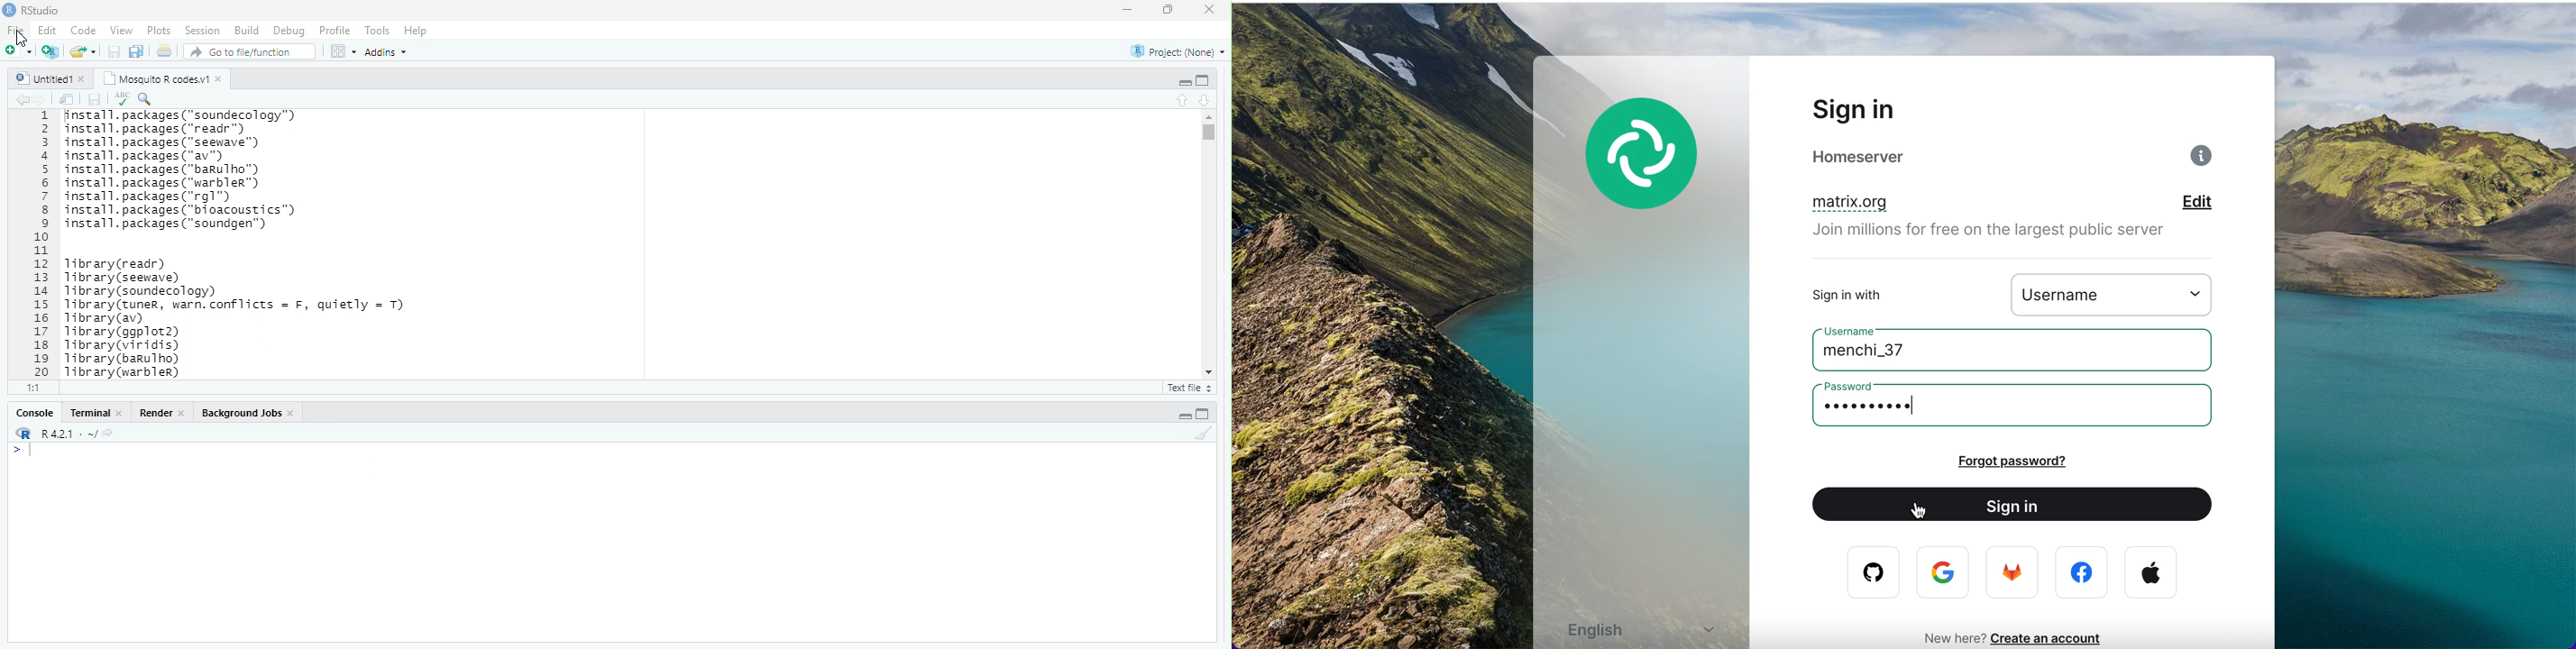 This screenshot has width=2576, height=672. Describe the element at coordinates (182, 414) in the screenshot. I see `close` at that location.